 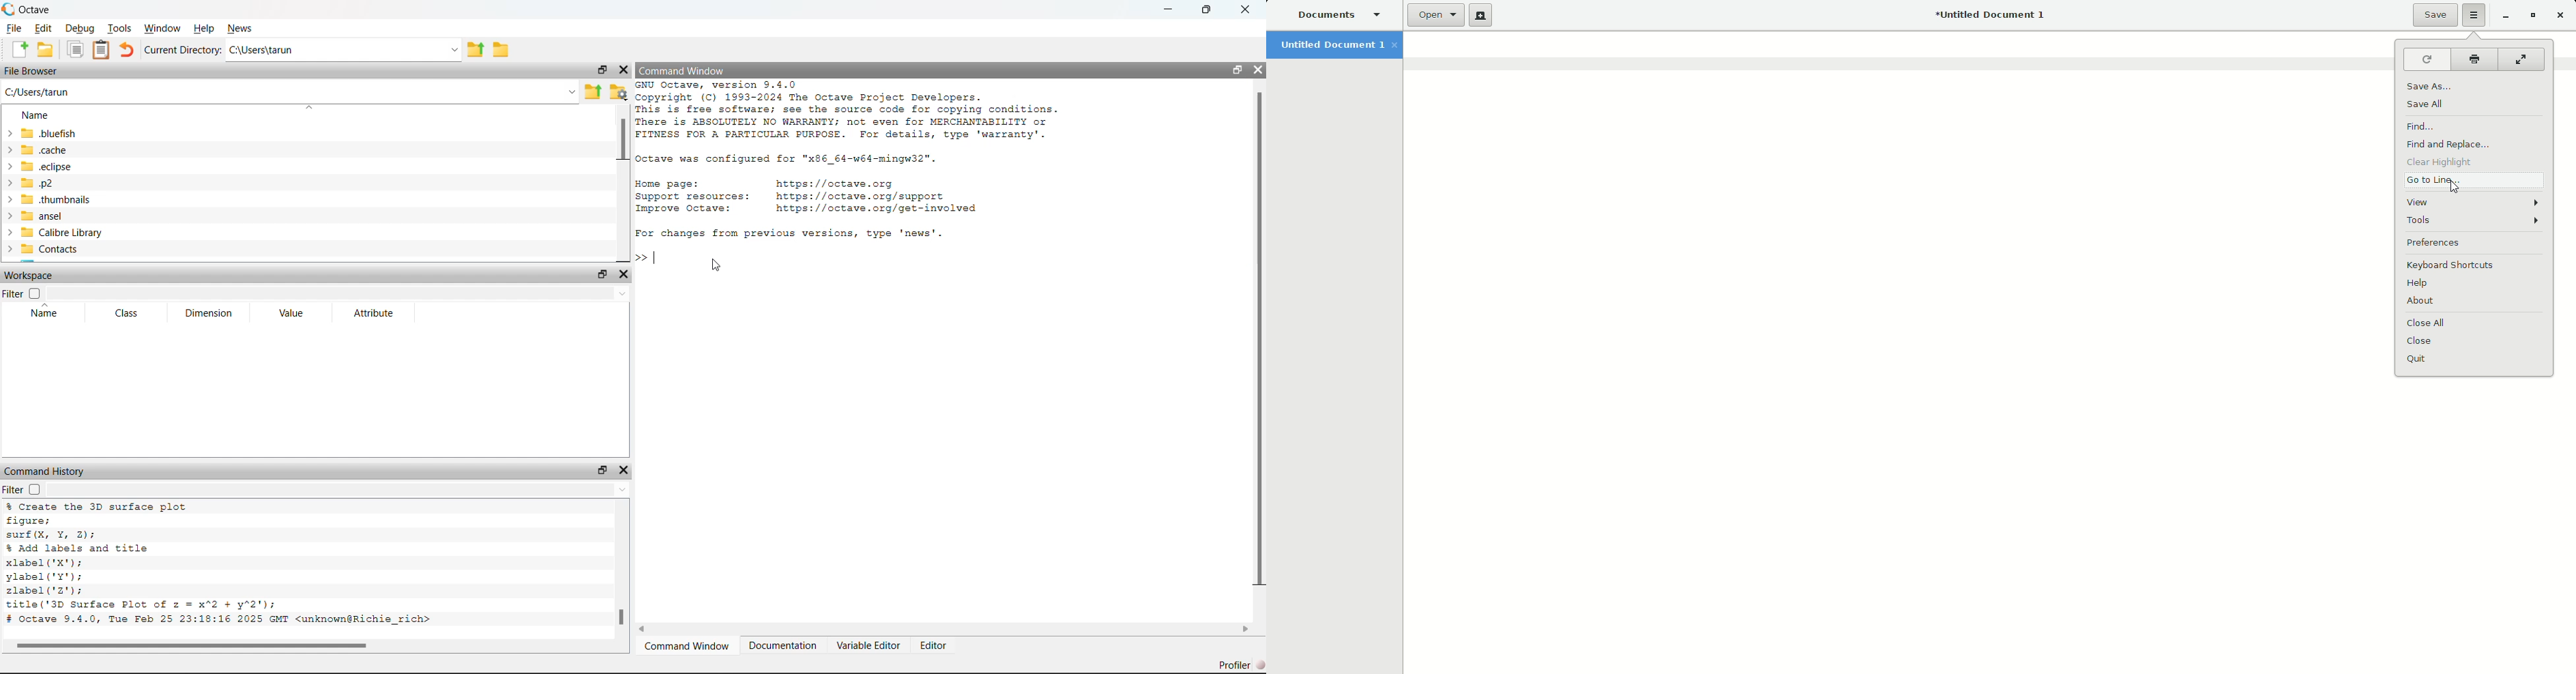 What do you see at coordinates (1206, 9) in the screenshot?
I see `Restore Down` at bounding box center [1206, 9].